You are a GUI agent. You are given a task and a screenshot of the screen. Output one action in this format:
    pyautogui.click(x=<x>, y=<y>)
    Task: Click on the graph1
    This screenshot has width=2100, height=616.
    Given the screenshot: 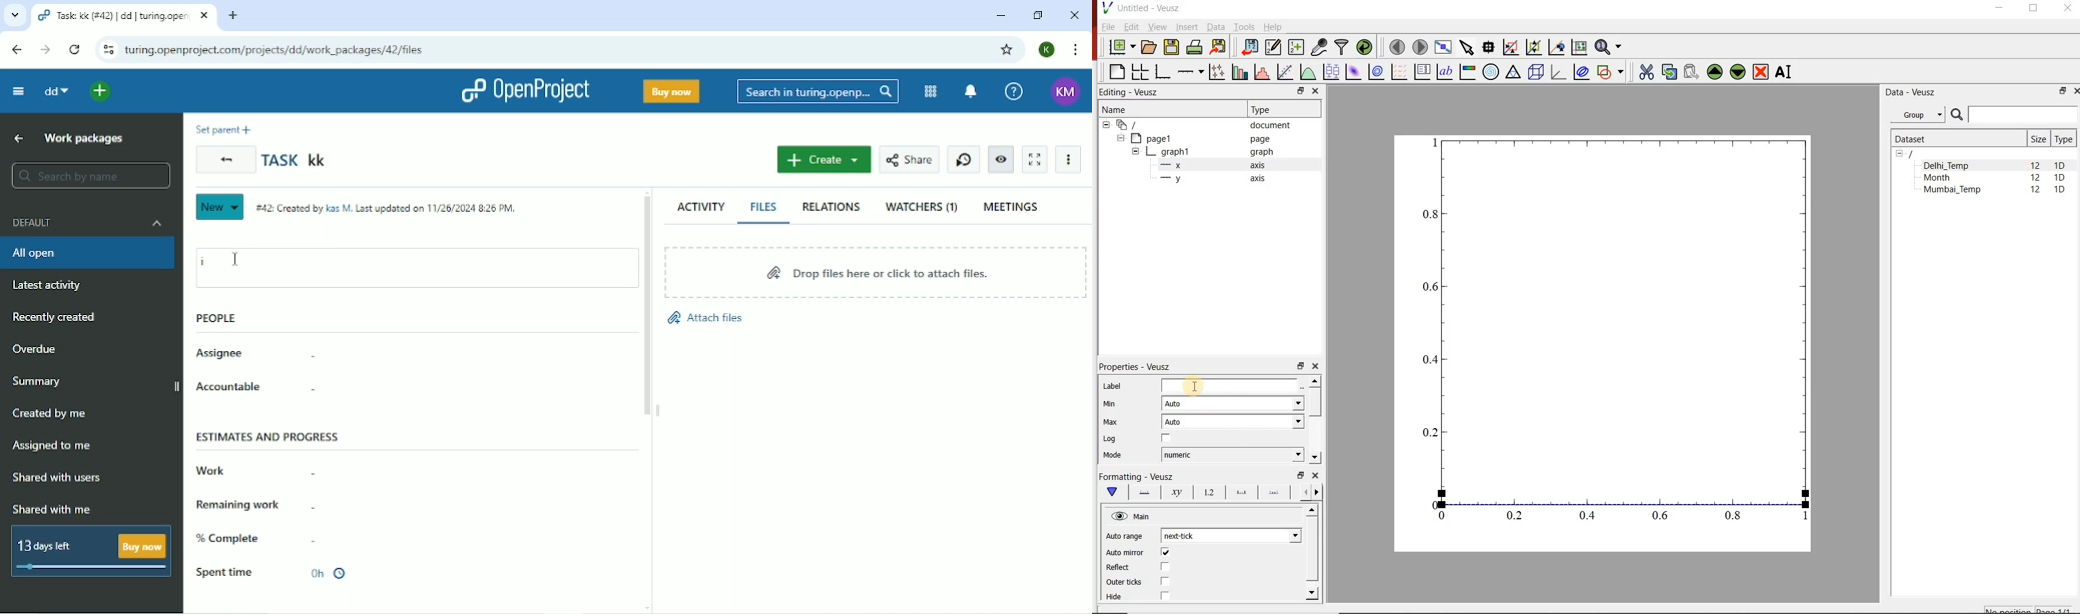 What is the action you would take?
    pyautogui.click(x=1616, y=335)
    